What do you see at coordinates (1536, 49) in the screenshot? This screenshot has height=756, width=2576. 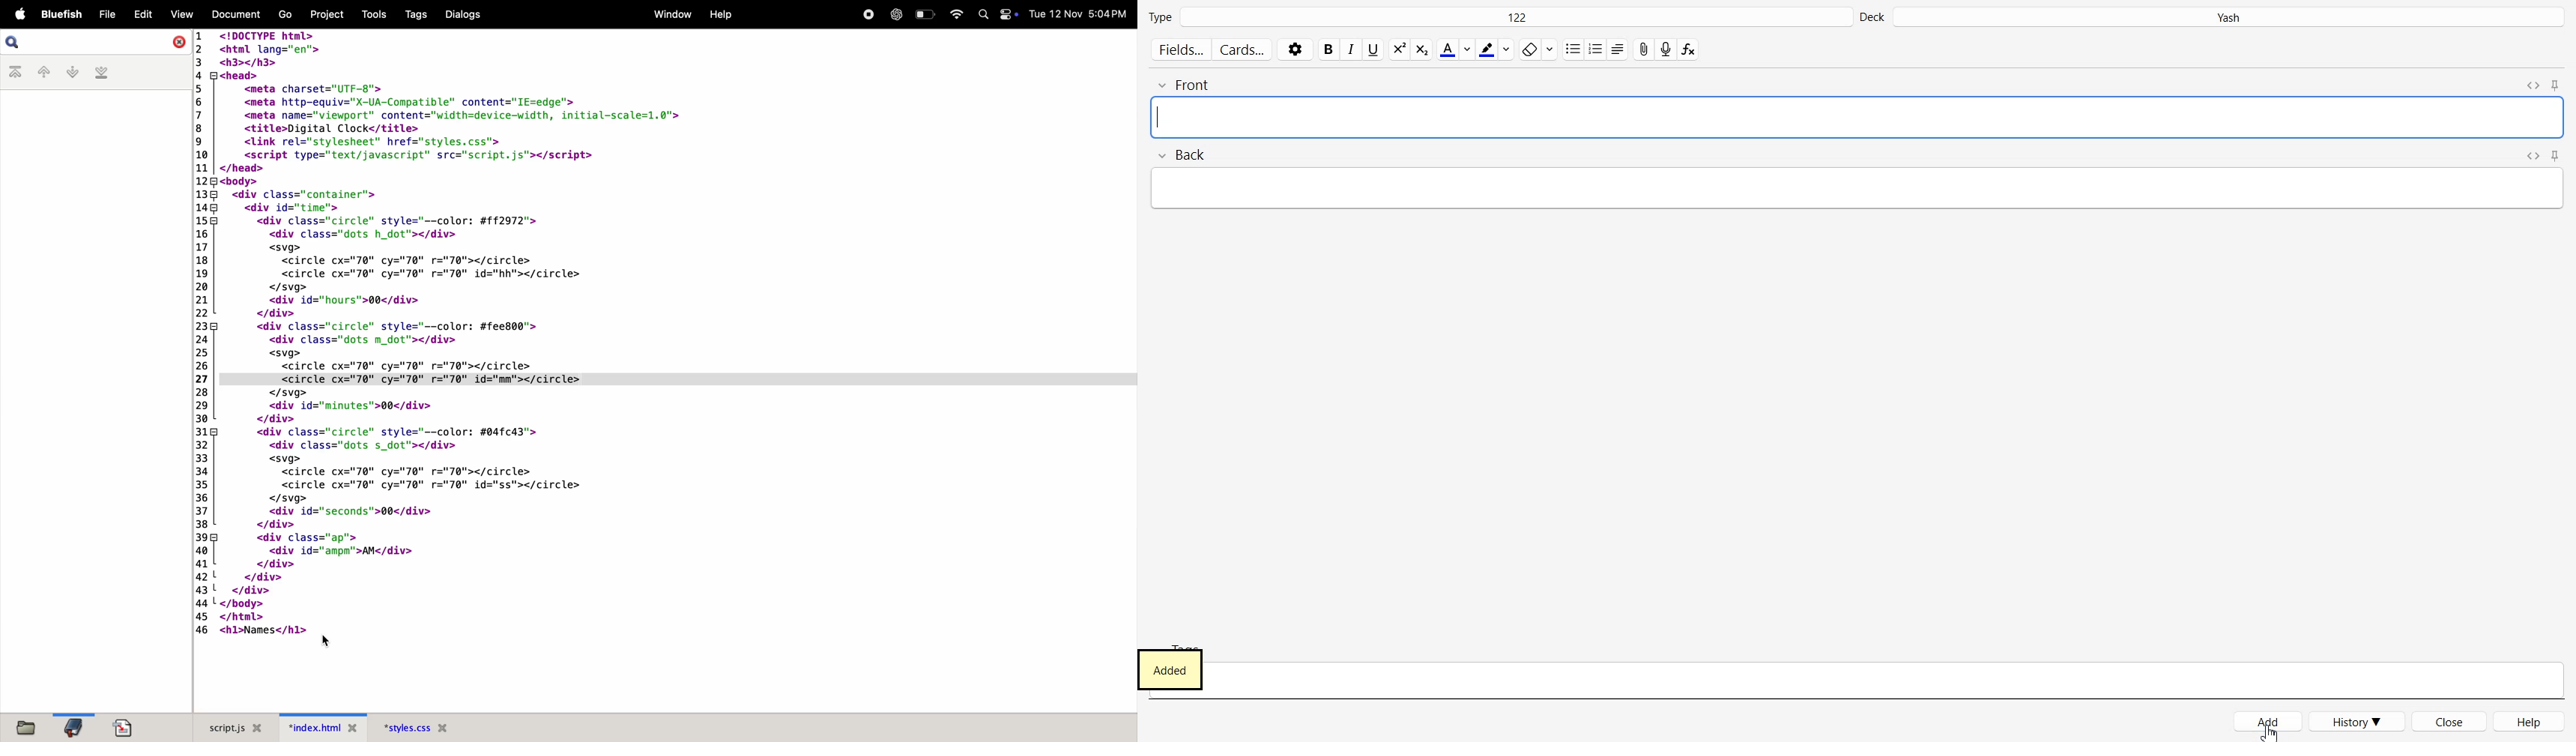 I see `Erase Format` at bounding box center [1536, 49].